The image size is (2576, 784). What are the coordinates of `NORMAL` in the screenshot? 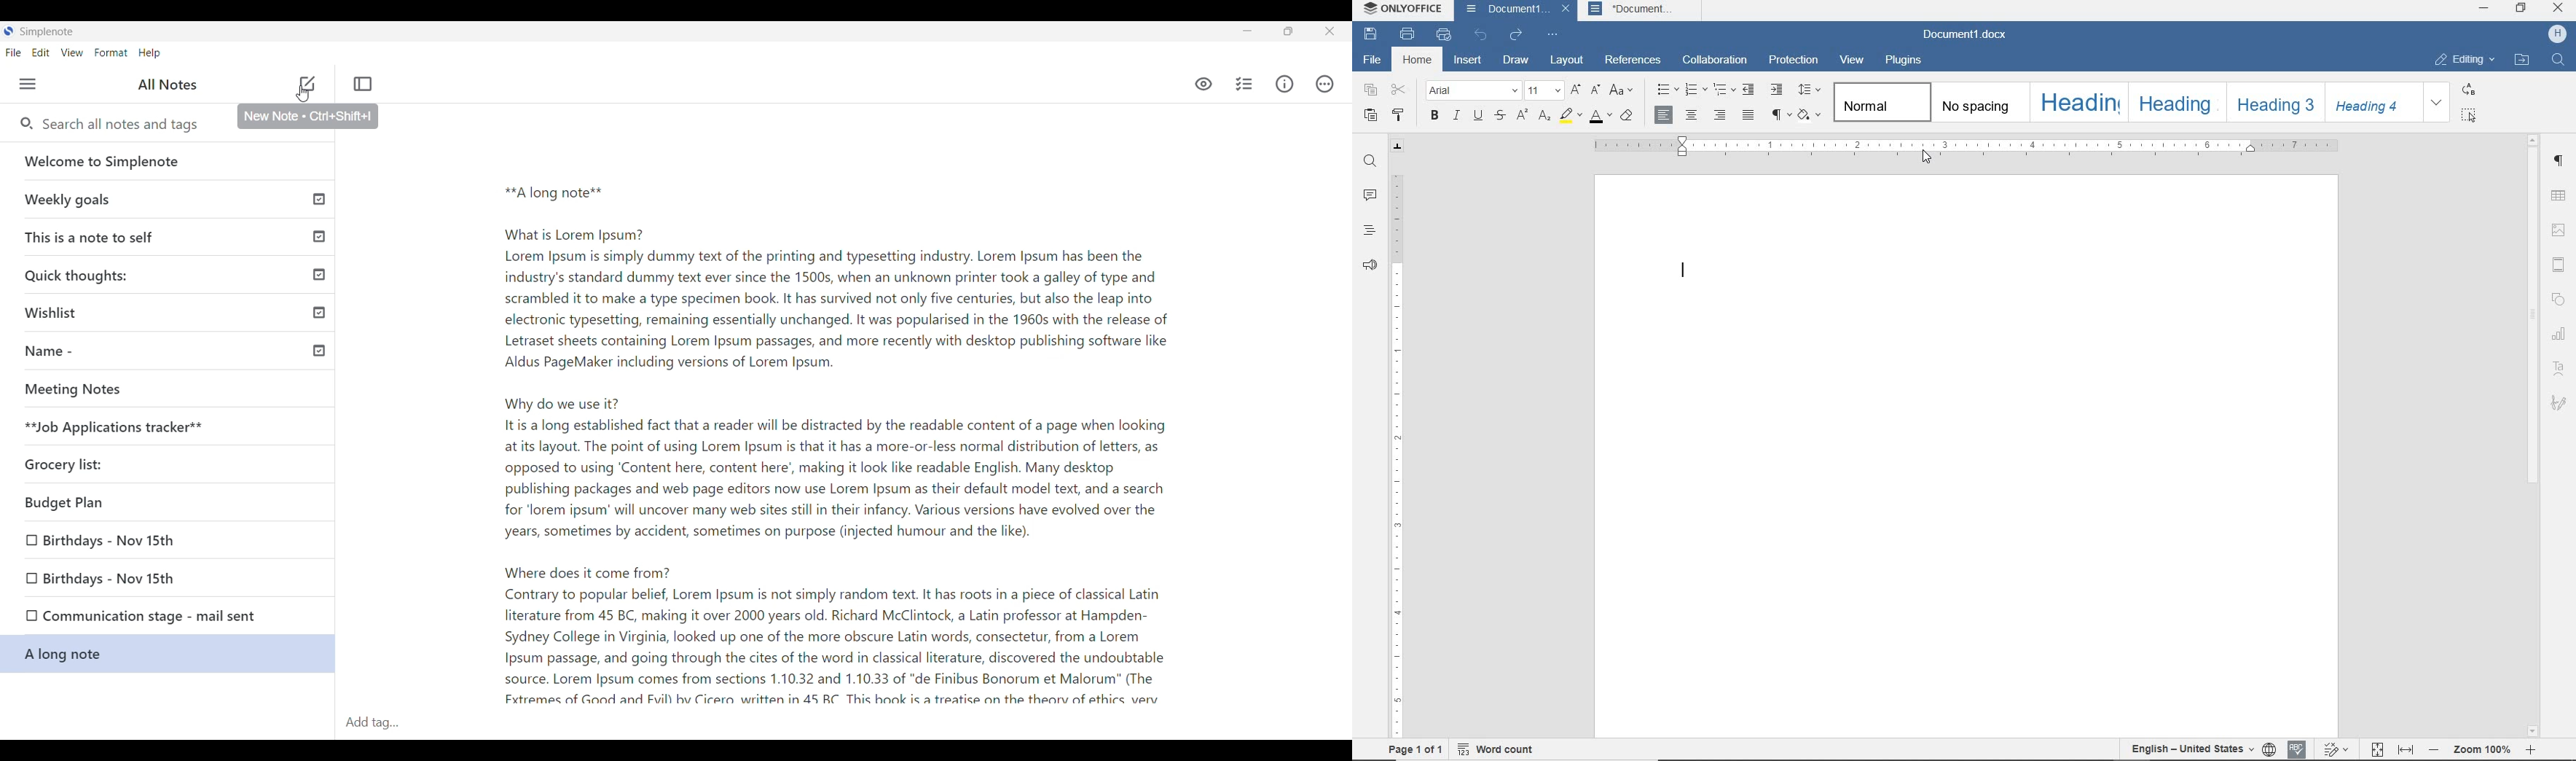 It's located at (1879, 102).